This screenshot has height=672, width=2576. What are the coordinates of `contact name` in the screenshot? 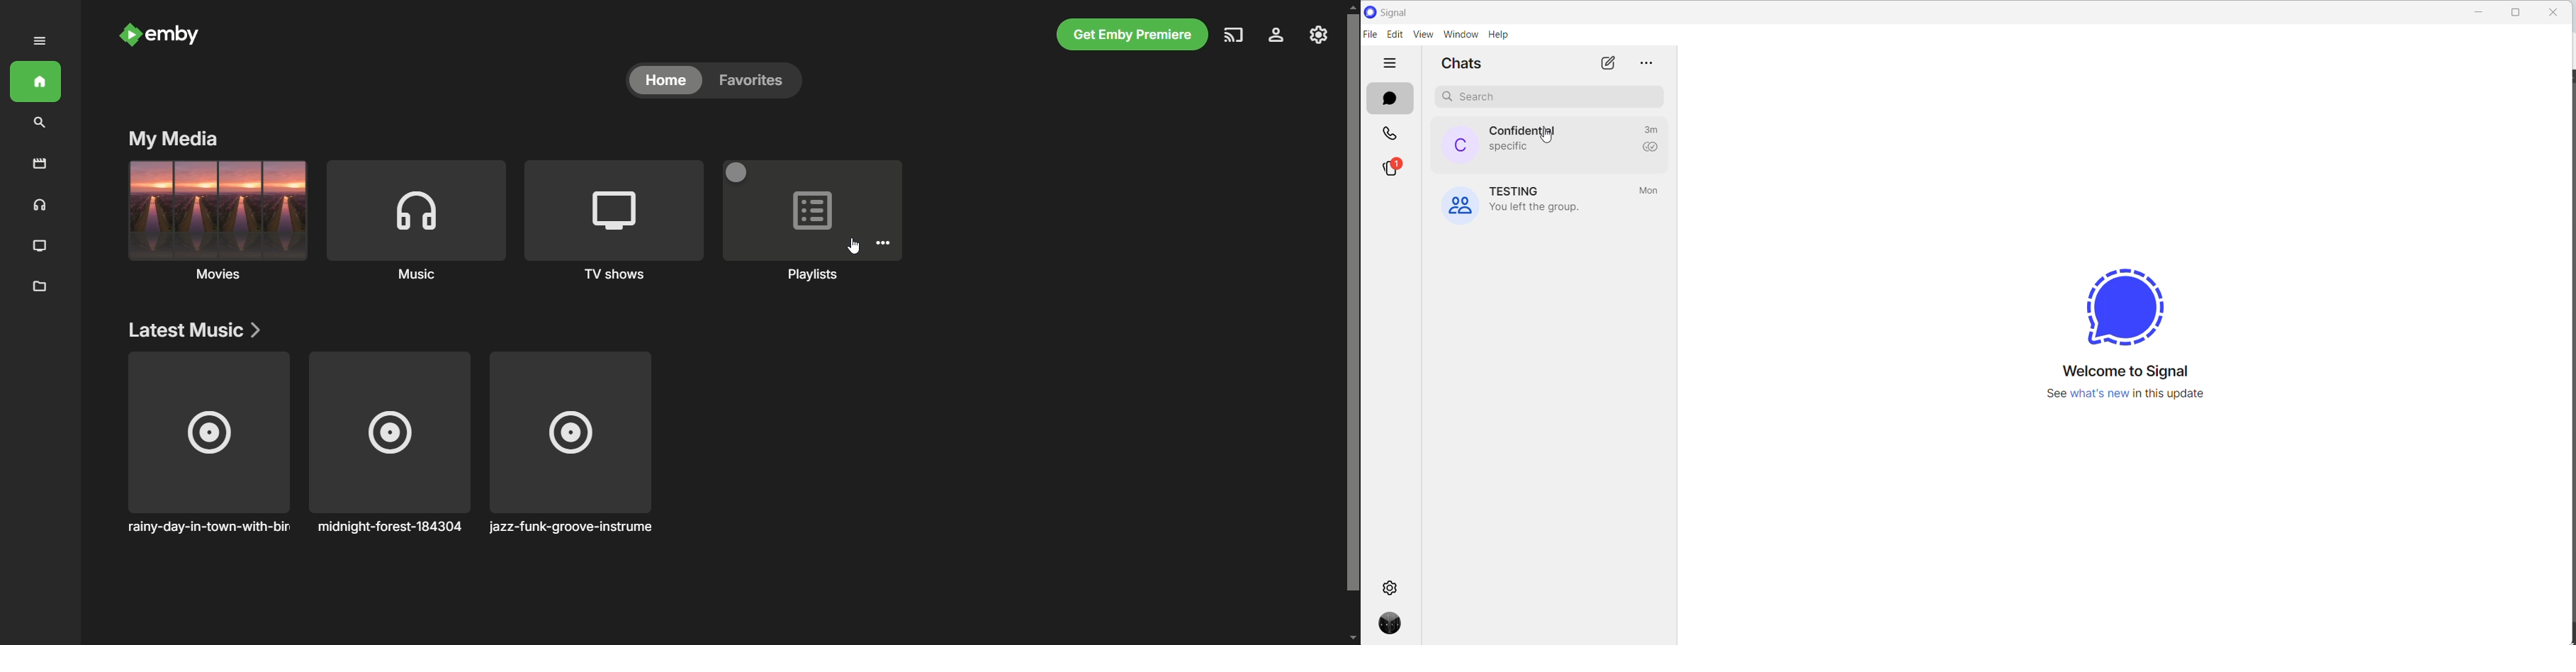 It's located at (1522, 130).